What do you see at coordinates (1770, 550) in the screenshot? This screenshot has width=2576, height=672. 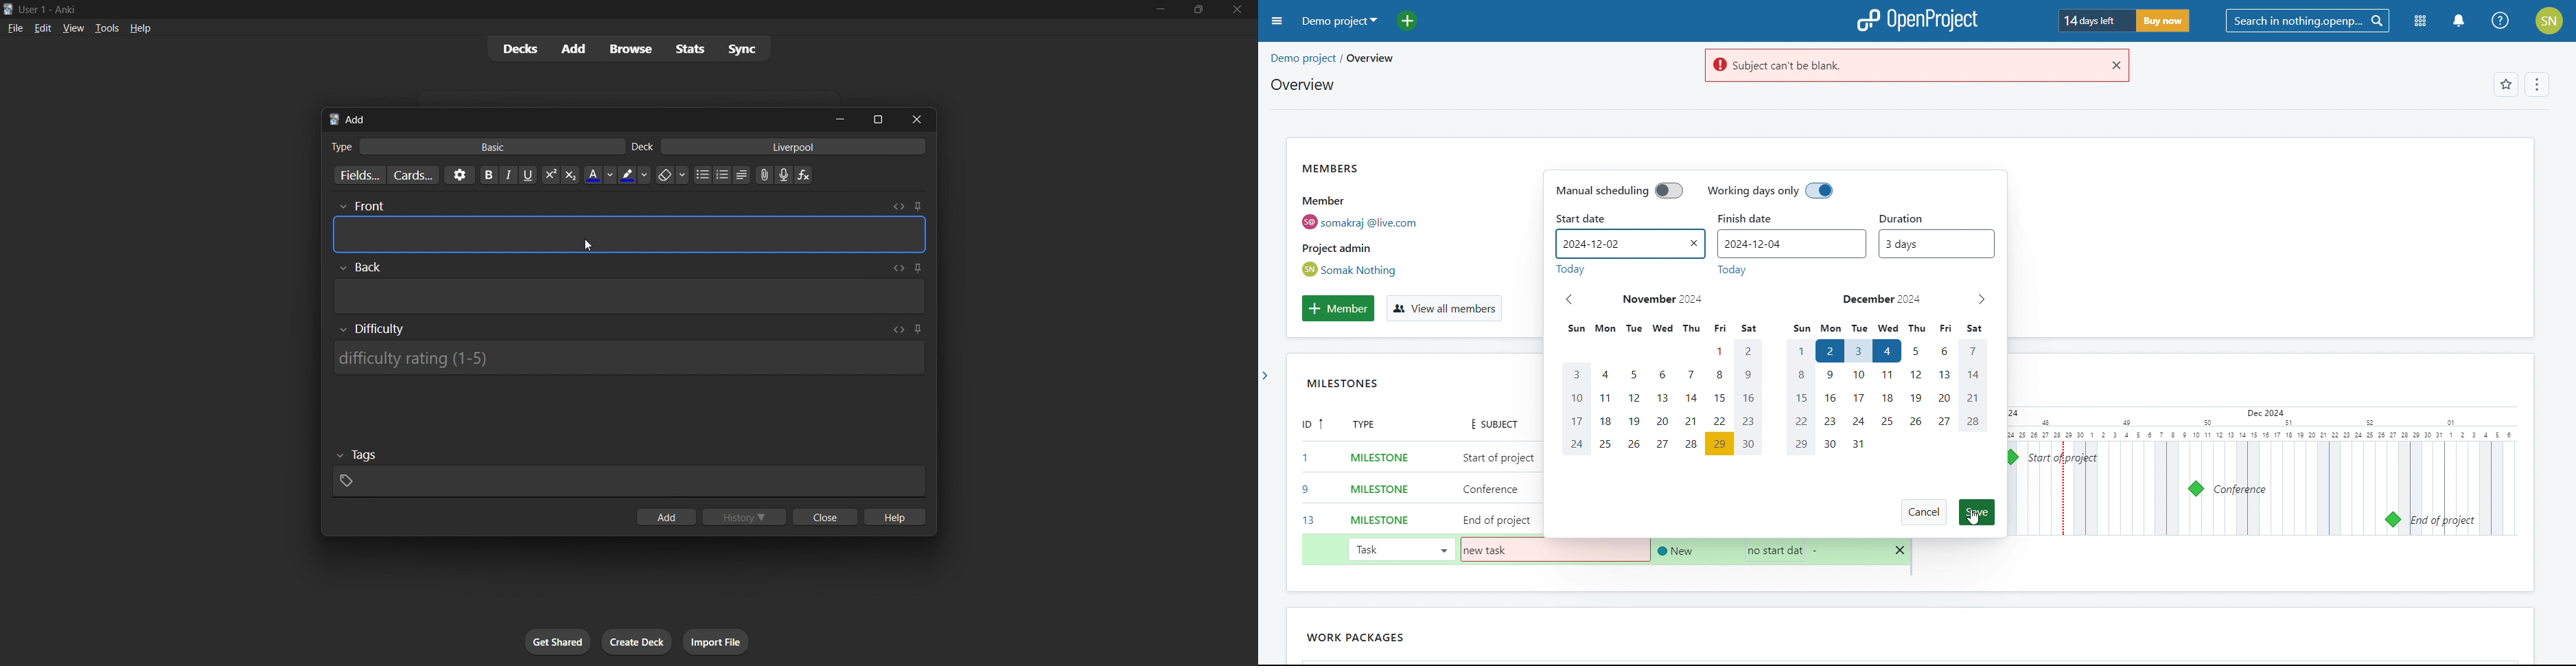 I see `selecting start date` at bounding box center [1770, 550].